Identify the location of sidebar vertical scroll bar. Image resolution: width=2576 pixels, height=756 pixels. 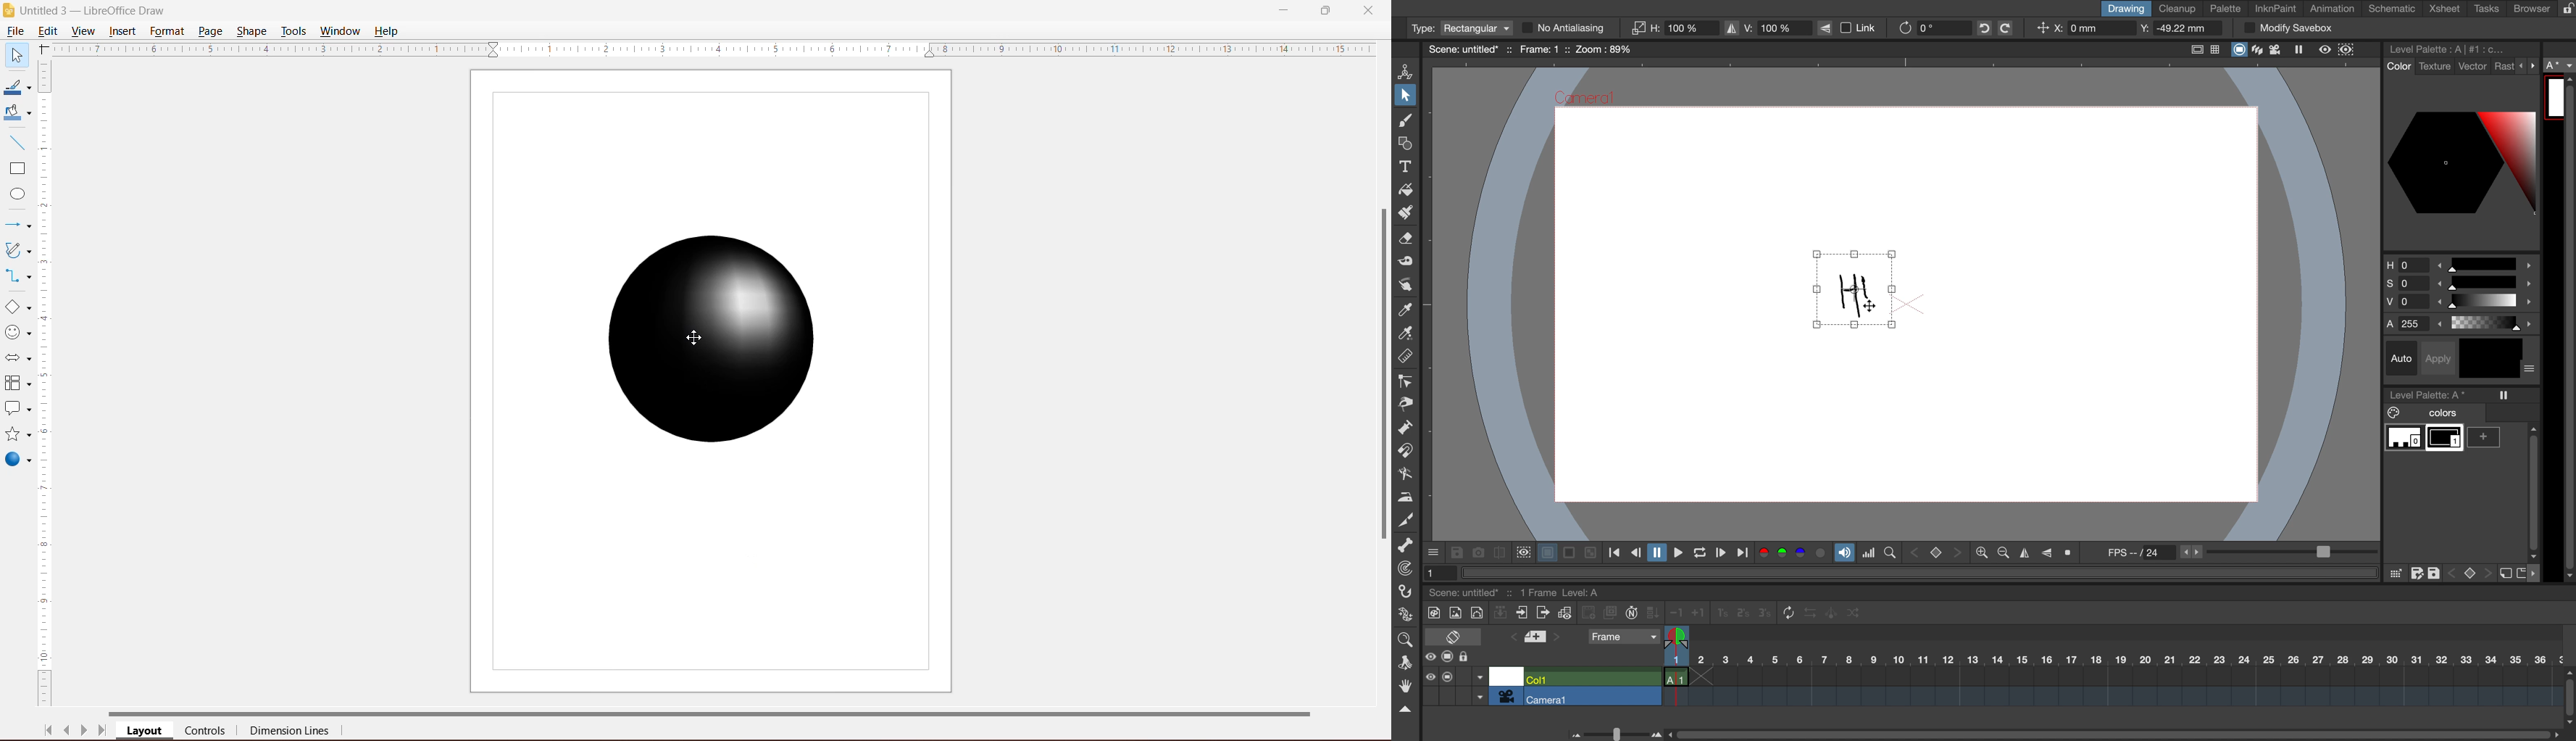
(2568, 328).